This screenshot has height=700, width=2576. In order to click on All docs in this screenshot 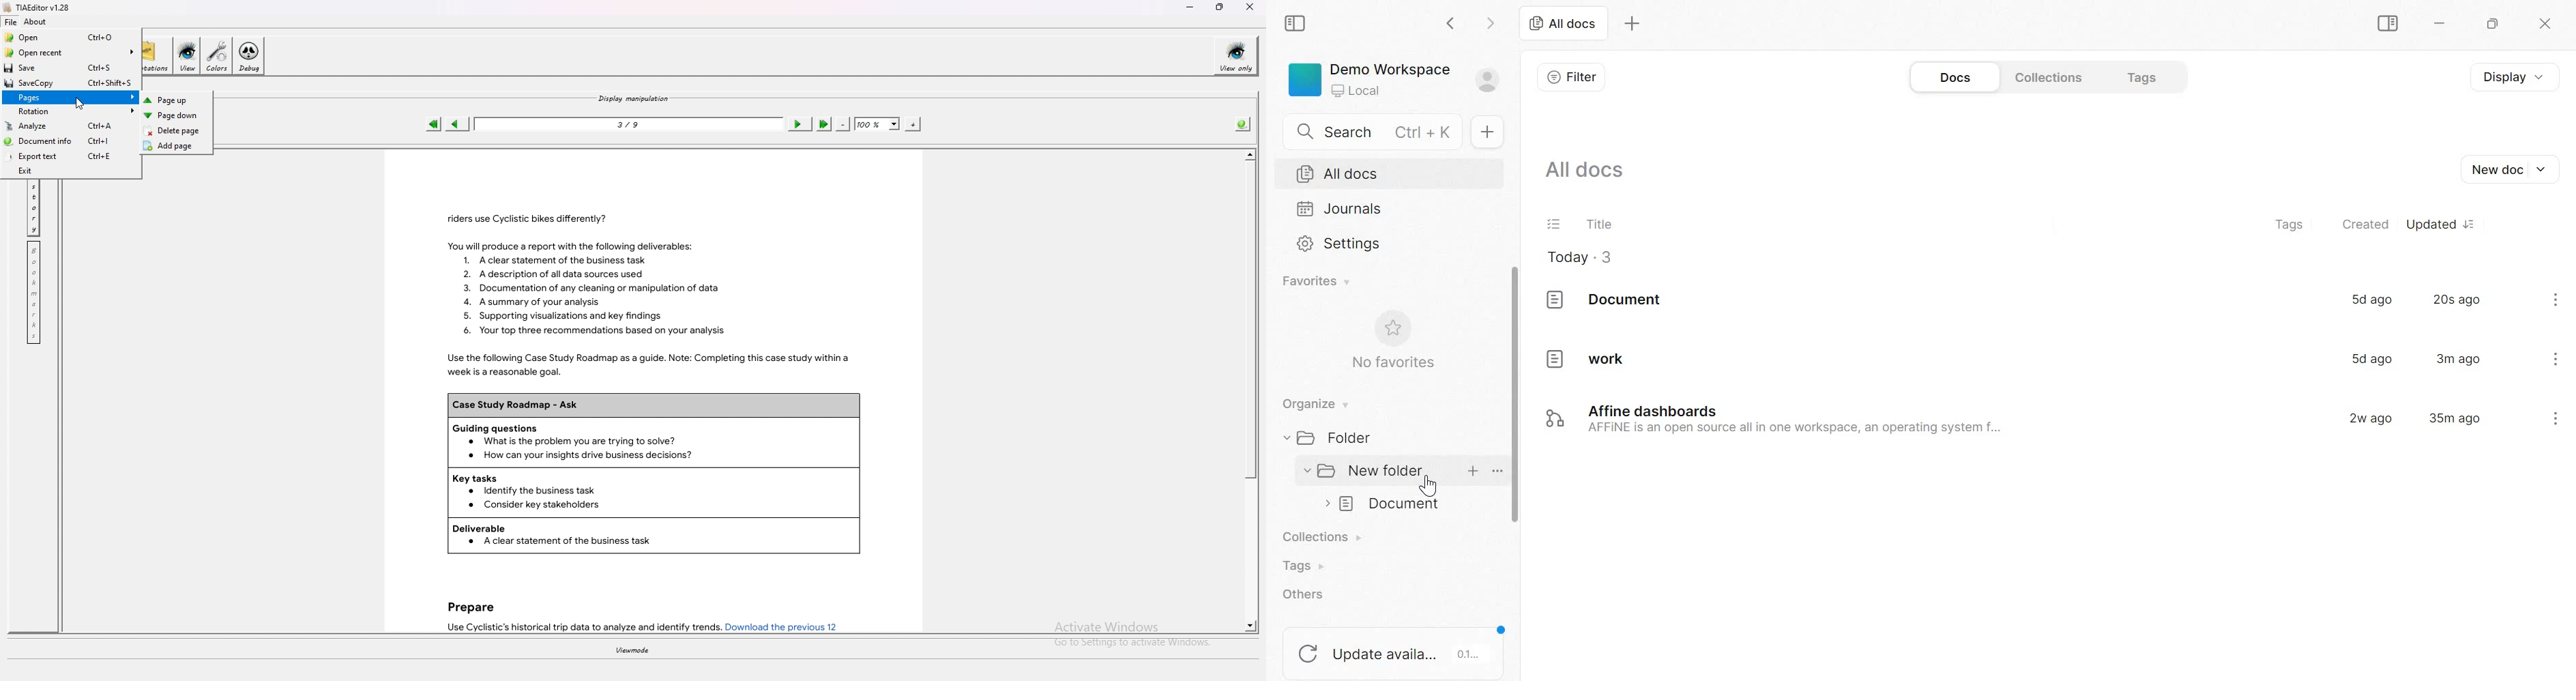, I will do `click(1339, 174)`.